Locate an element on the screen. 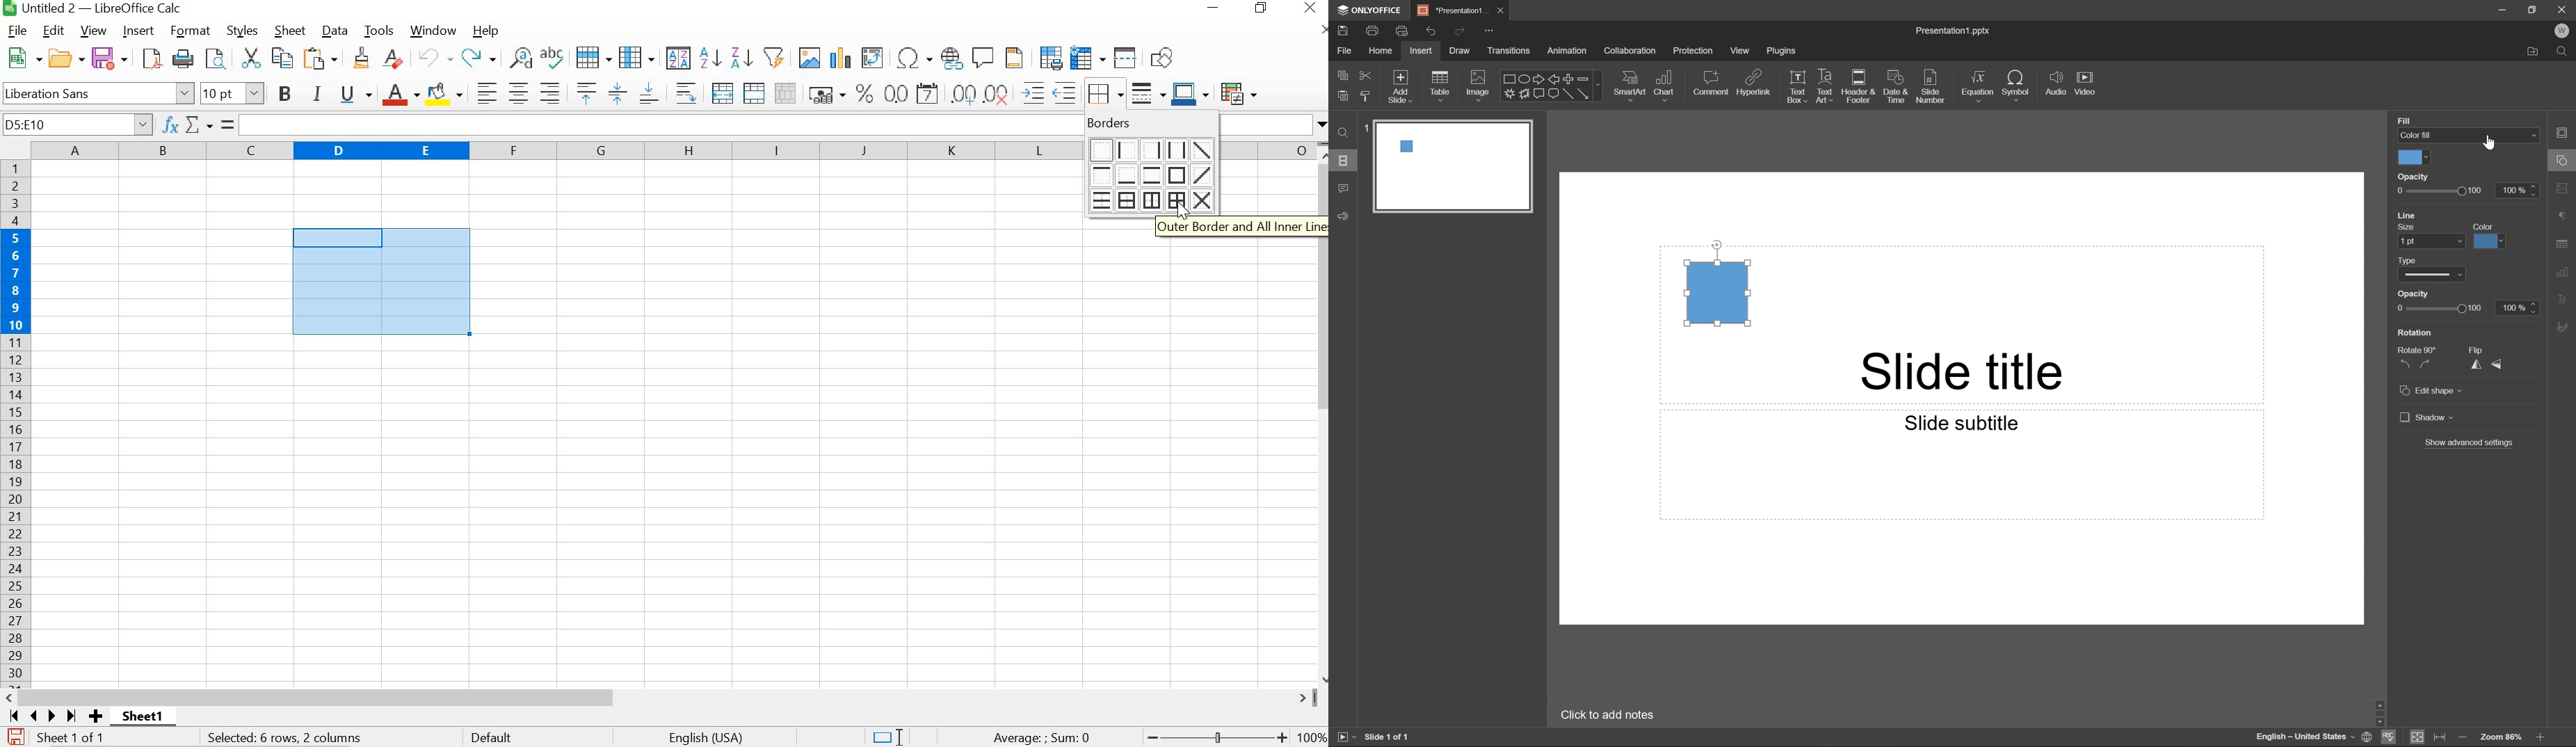 This screenshot has width=2576, height=756. SHEET 1 OF 1 is located at coordinates (77, 739).